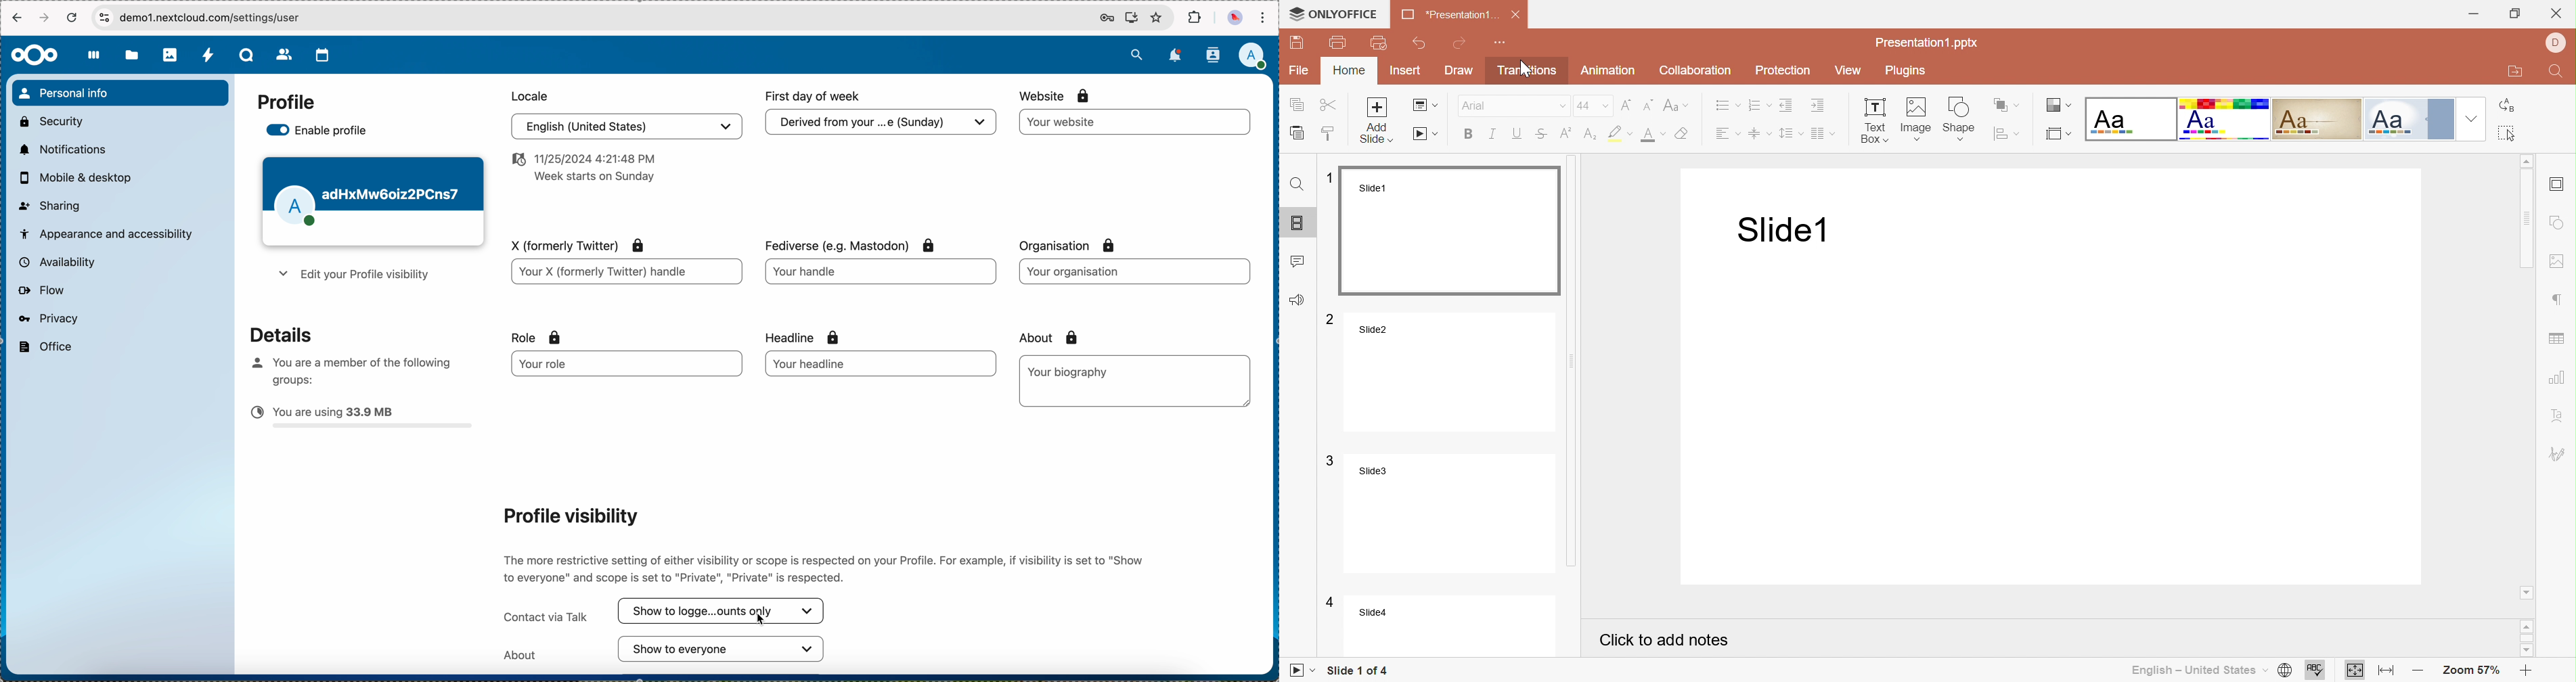  What do you see at coordinates (722, 611) in the screenshot?
I see `click on contact via Talk options` at bounding box center [722, 611].